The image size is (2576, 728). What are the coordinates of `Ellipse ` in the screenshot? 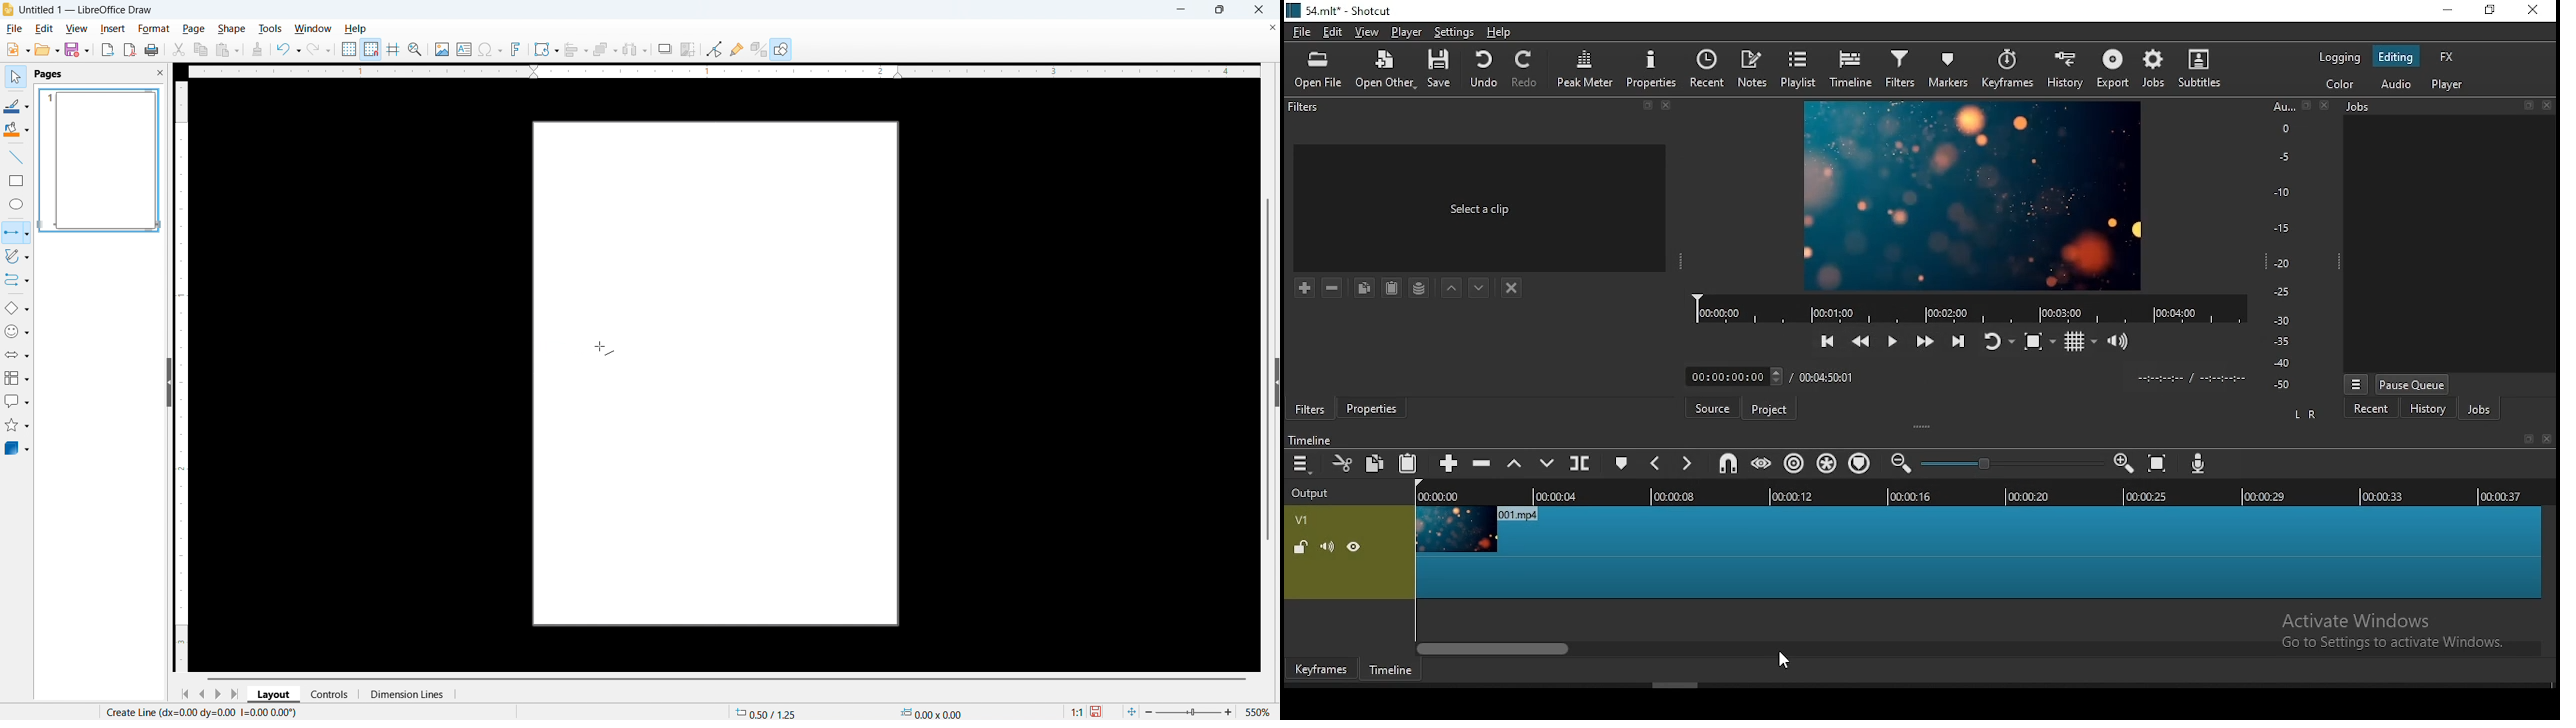 It's located at (17, 203).